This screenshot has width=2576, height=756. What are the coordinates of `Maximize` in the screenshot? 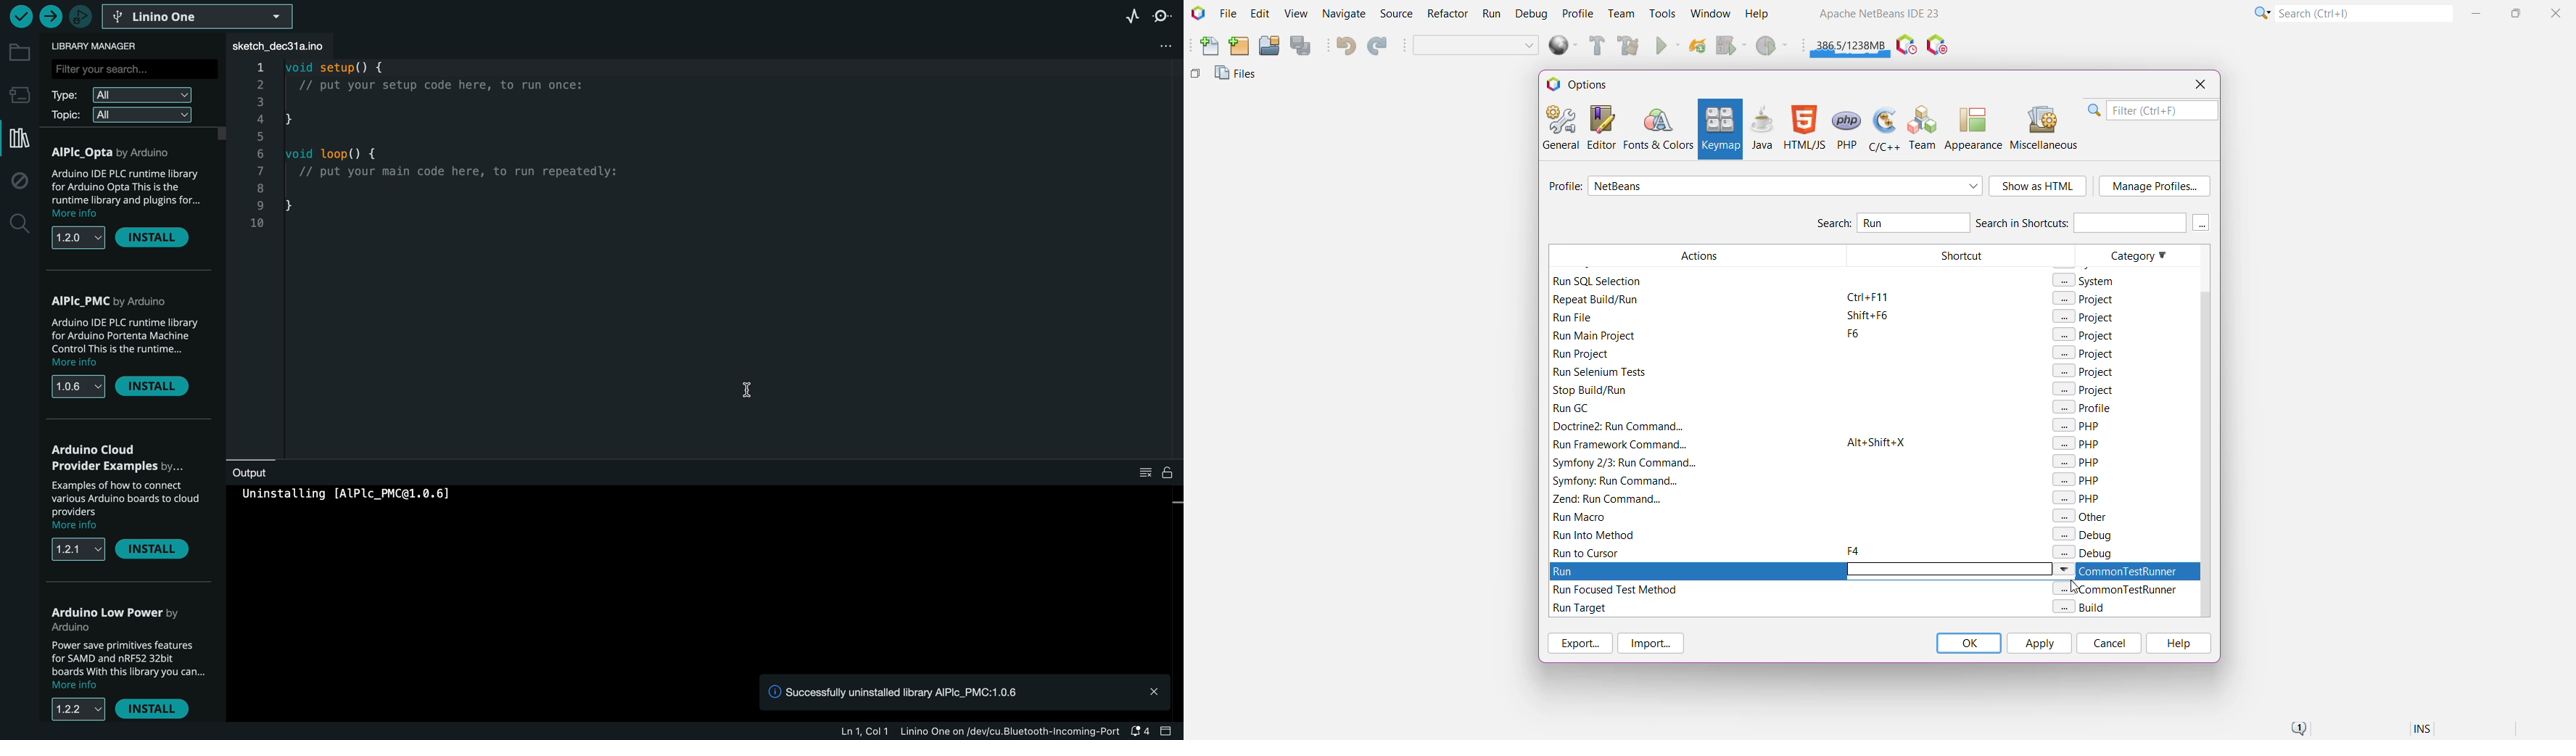 It's located at (2518, 12).